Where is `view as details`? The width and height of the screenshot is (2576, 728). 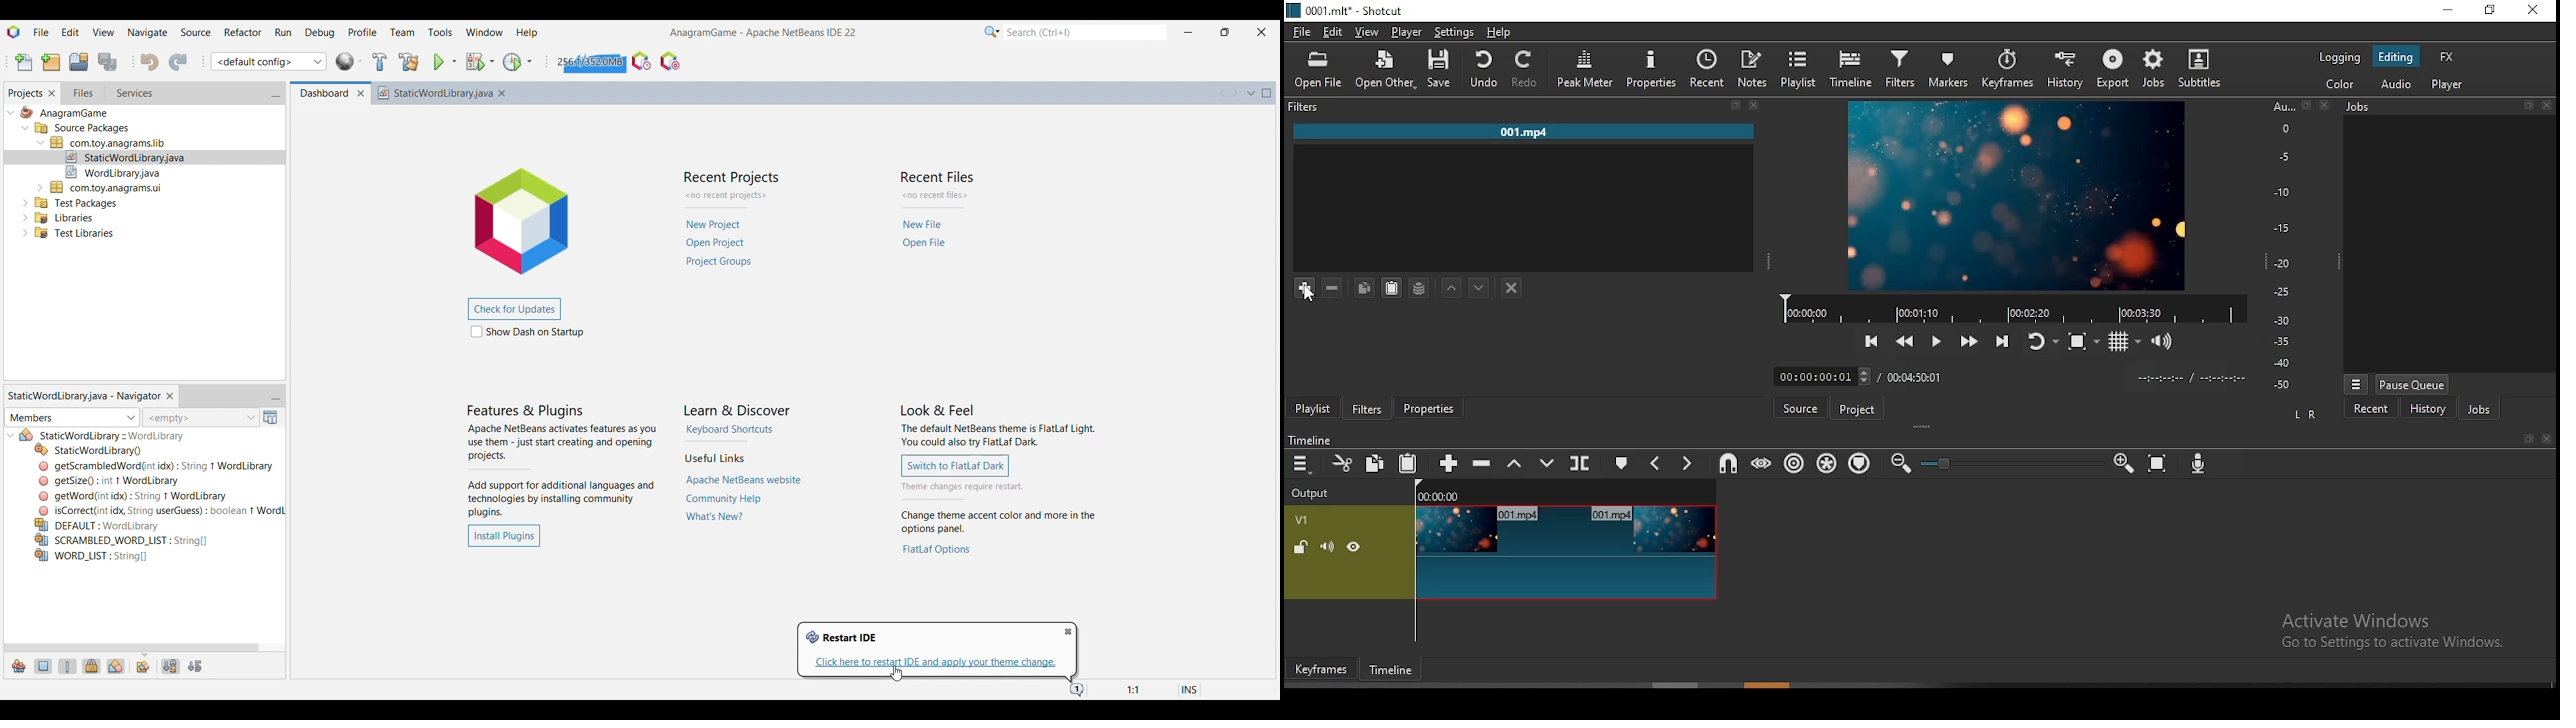
view as details is located at coordinates (1480, 378).